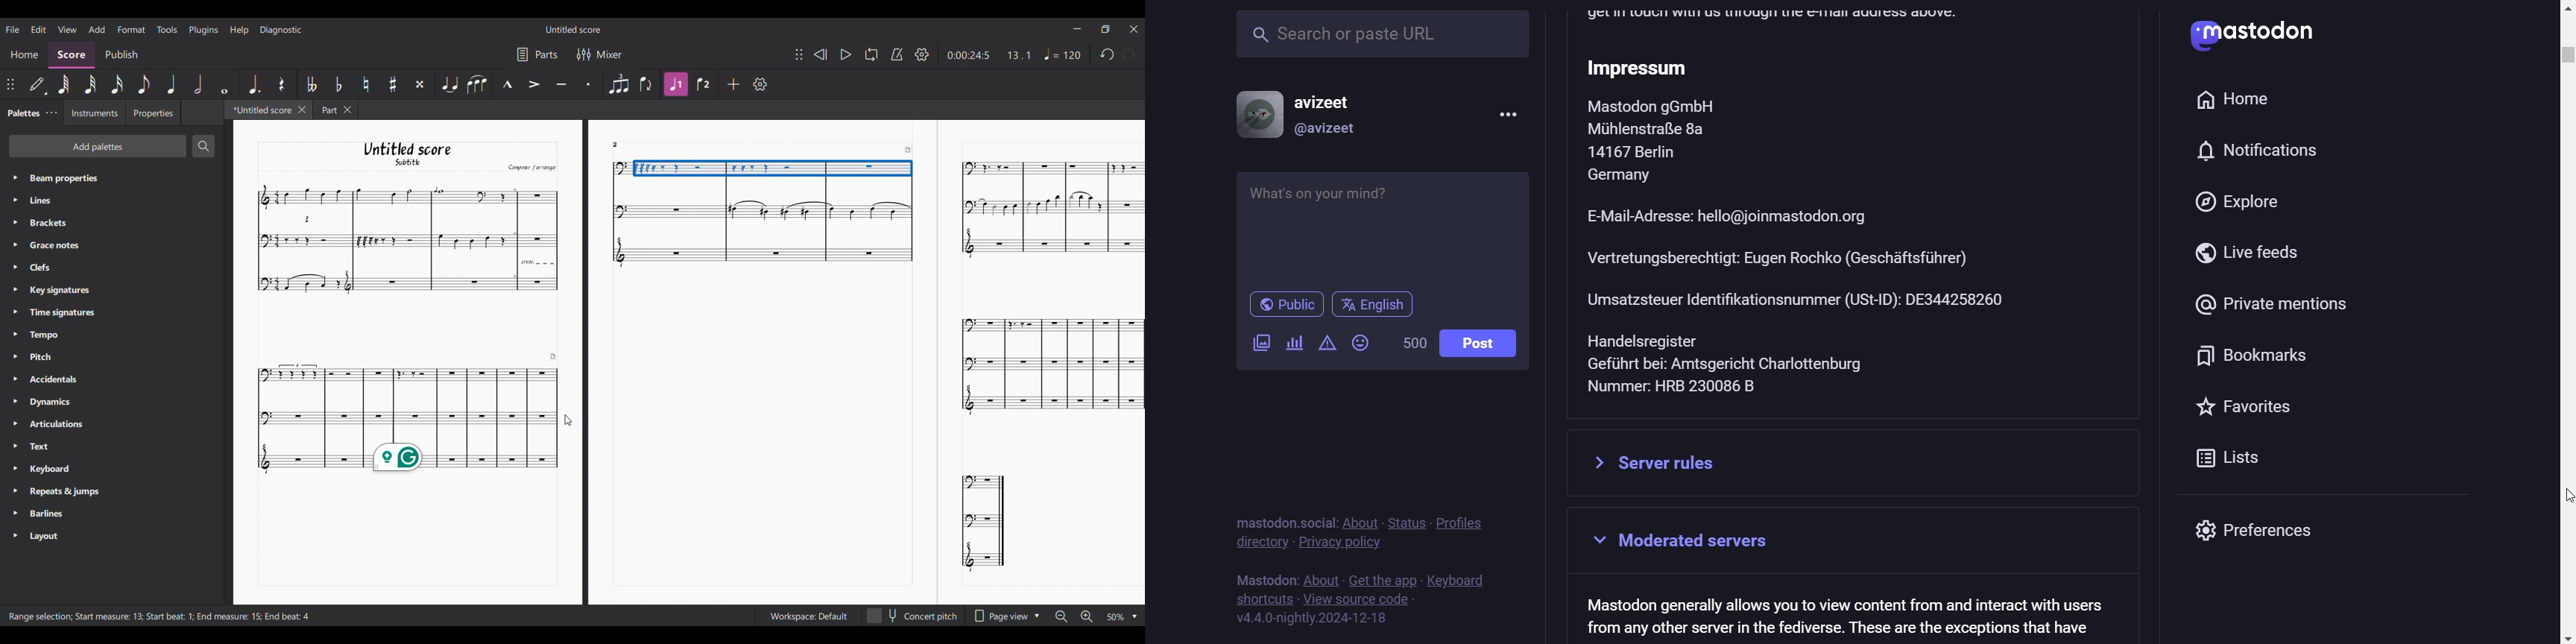  I want to click on Diagnostic menu, so click(281, 30).